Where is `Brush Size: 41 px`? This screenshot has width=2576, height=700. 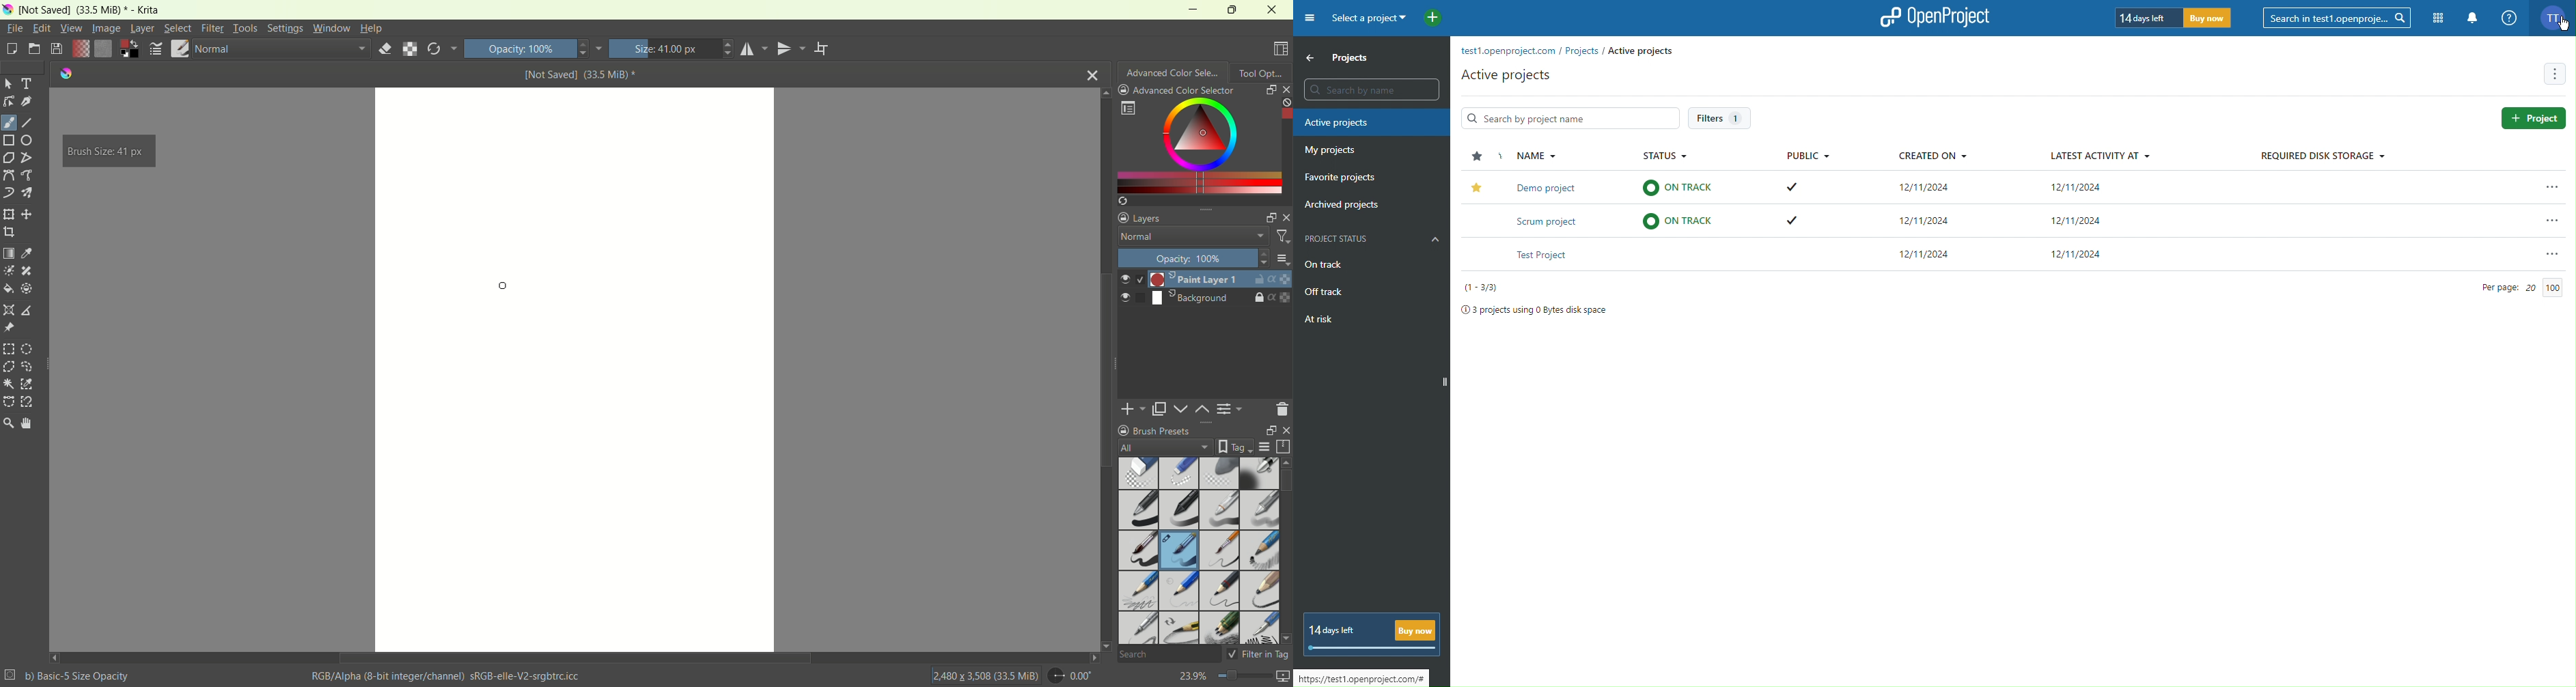
Brush Size: 41 px is located at coordinates (107, 152).